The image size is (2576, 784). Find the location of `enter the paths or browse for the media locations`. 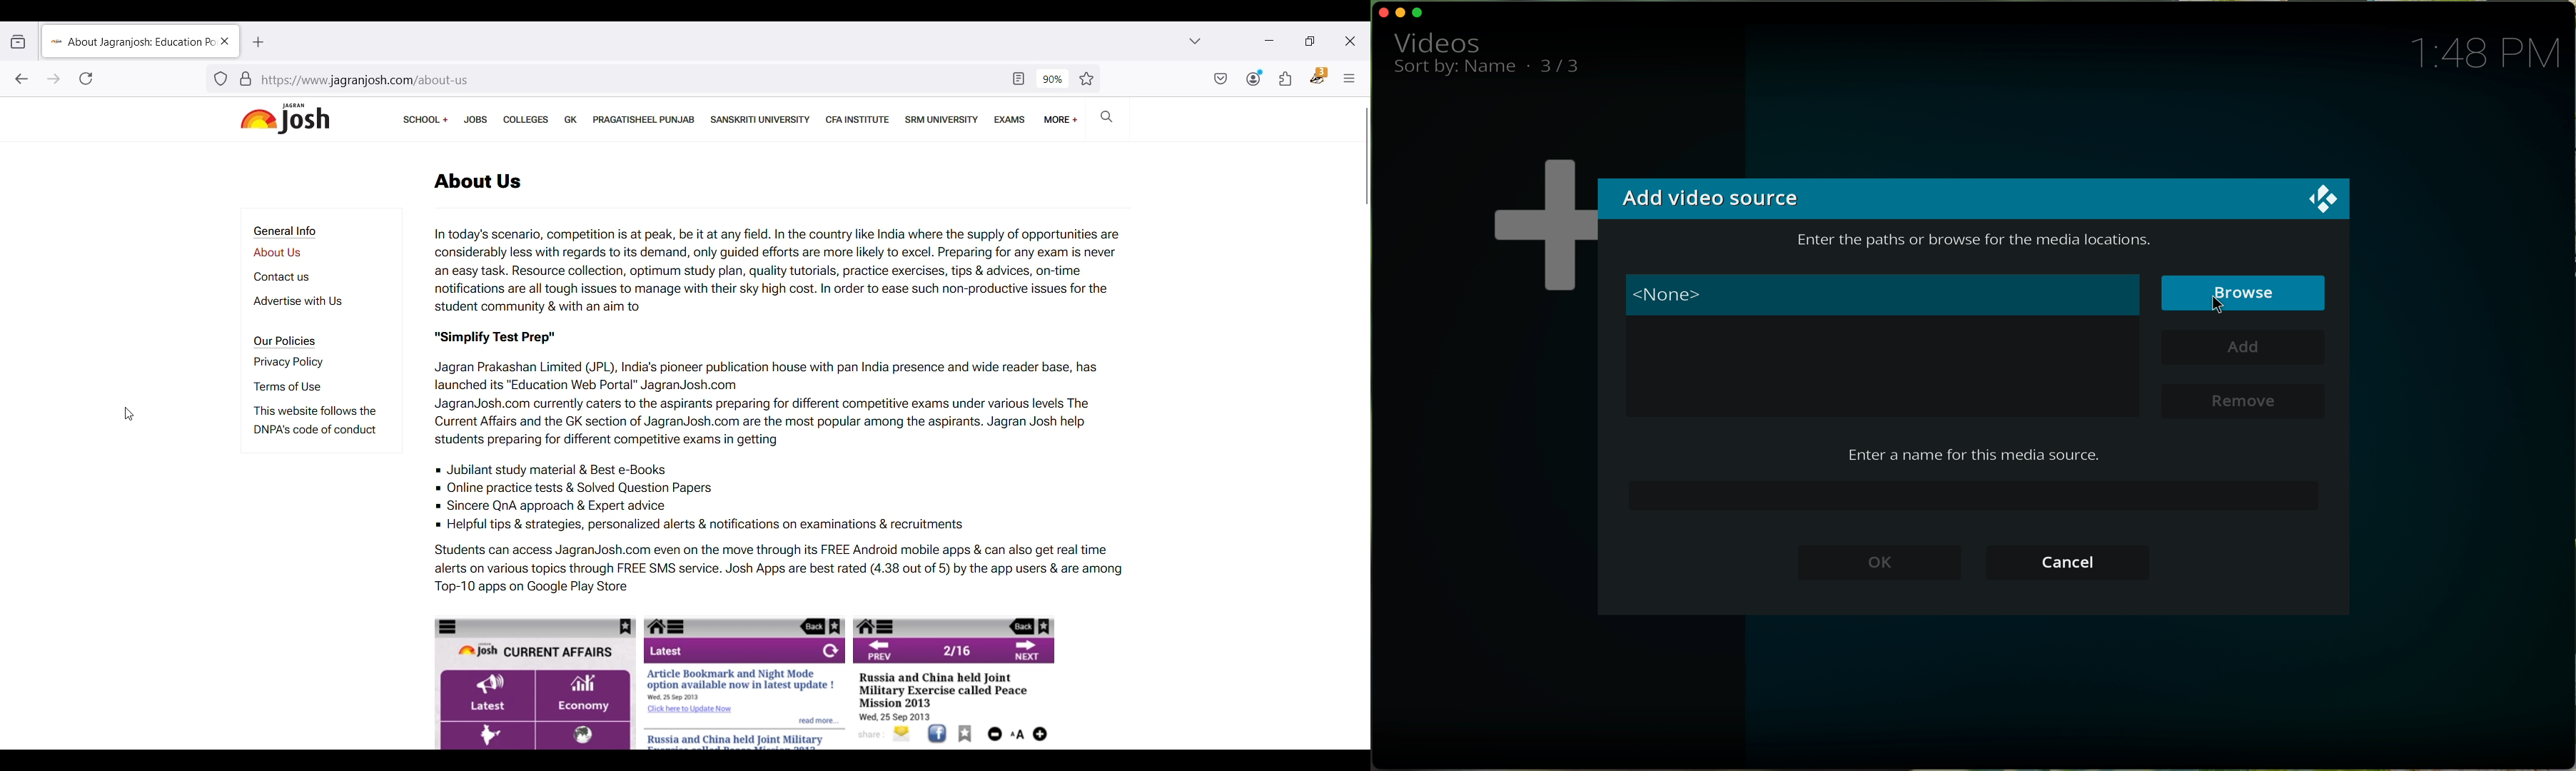

enter the paths or browse for the media locations is located at coordinates (1975, 242).